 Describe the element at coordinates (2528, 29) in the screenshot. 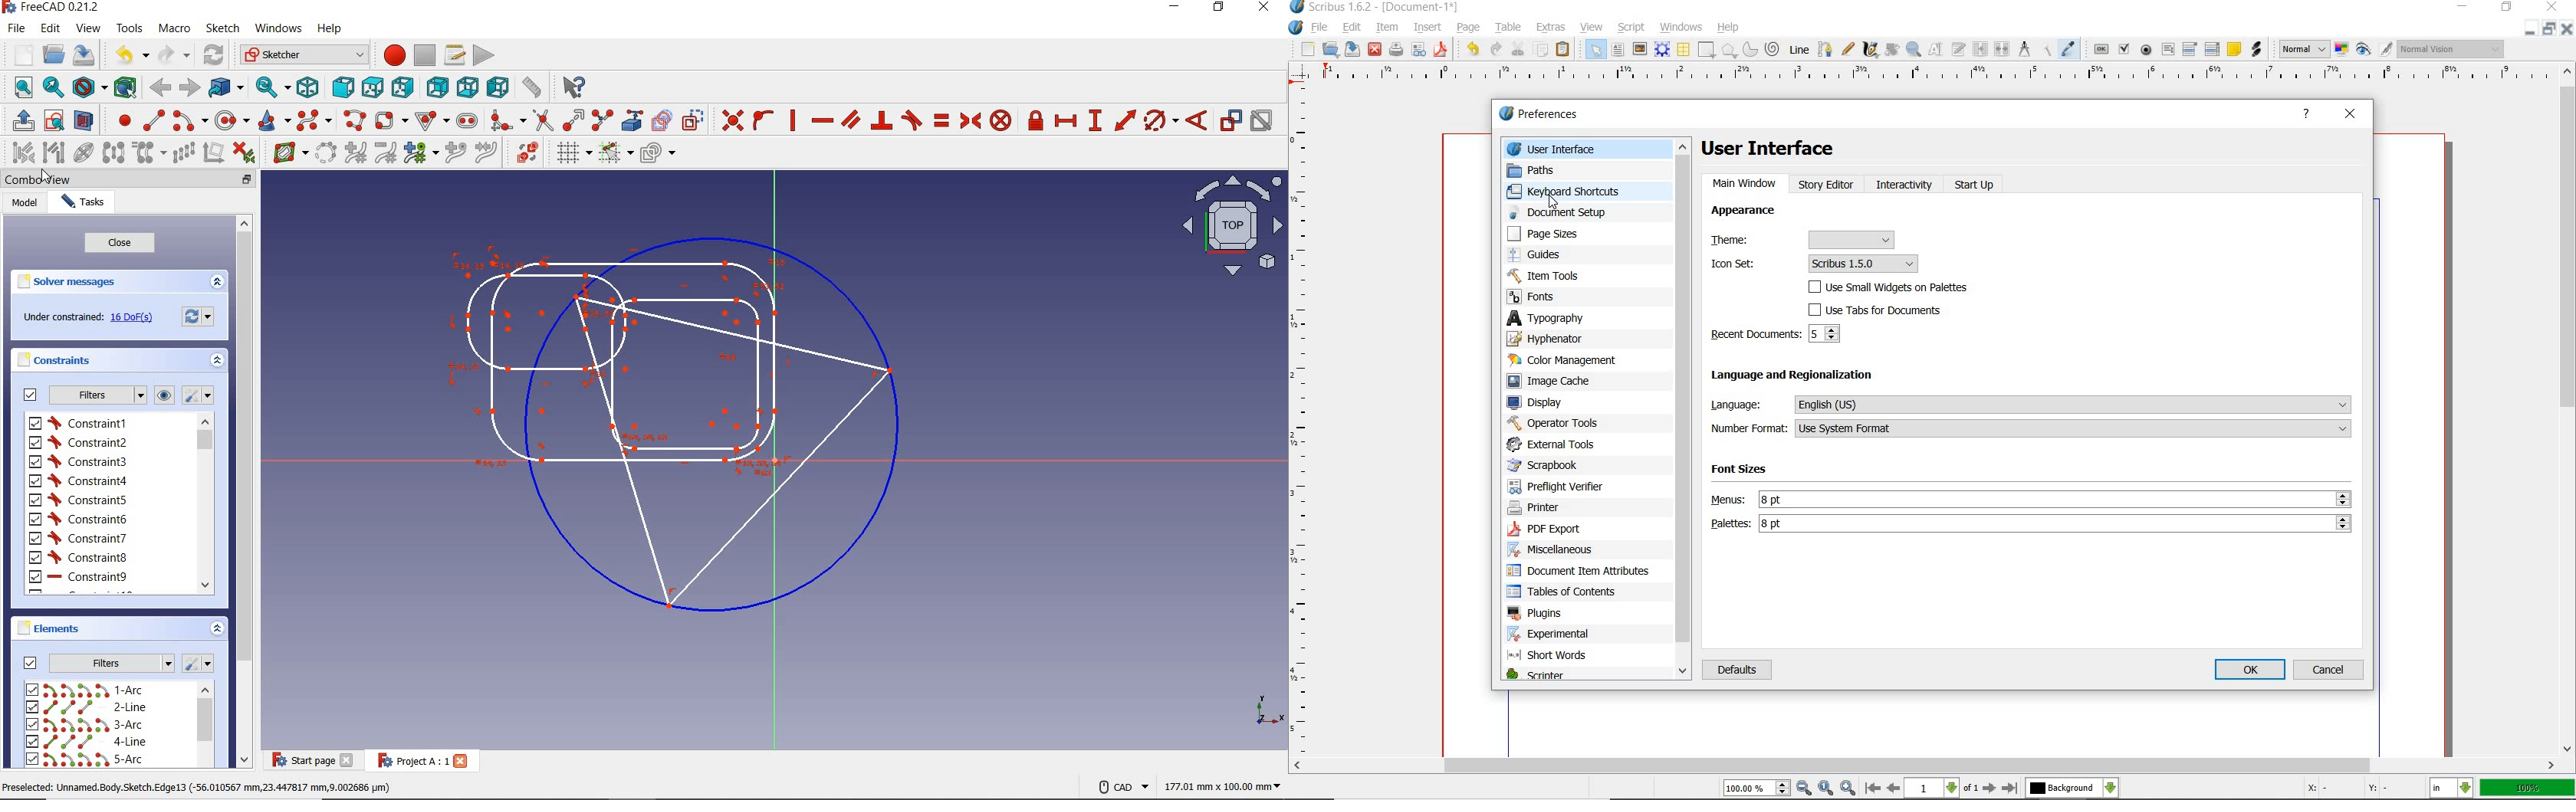

I see `restore` at that location.